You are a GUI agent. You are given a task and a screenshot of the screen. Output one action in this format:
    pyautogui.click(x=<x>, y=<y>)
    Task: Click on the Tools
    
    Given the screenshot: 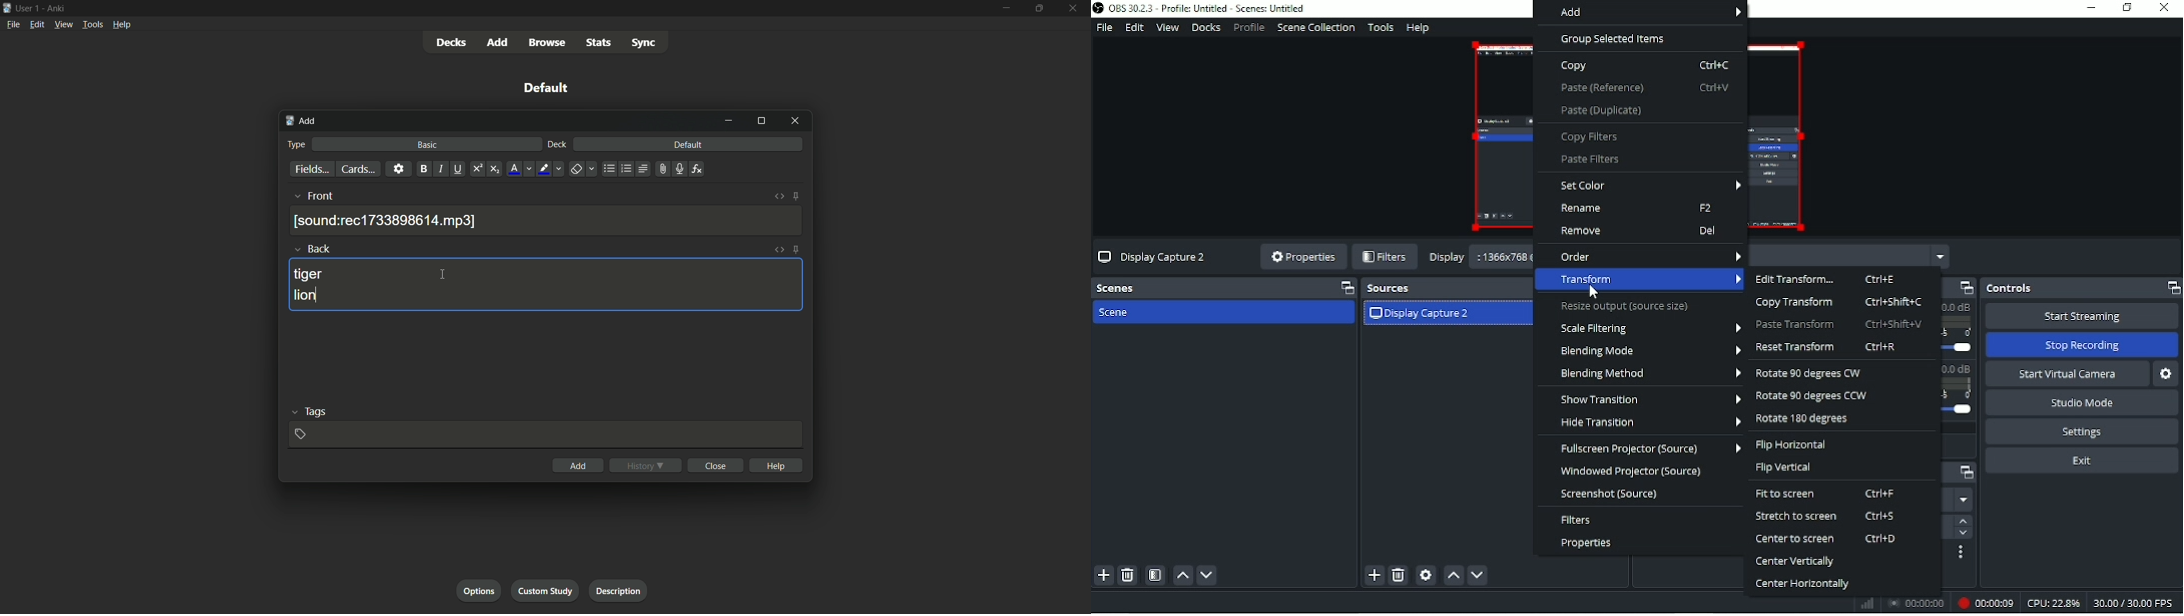 What is the action you would take?
    pyautogui.click(x=1381, y=28)
    